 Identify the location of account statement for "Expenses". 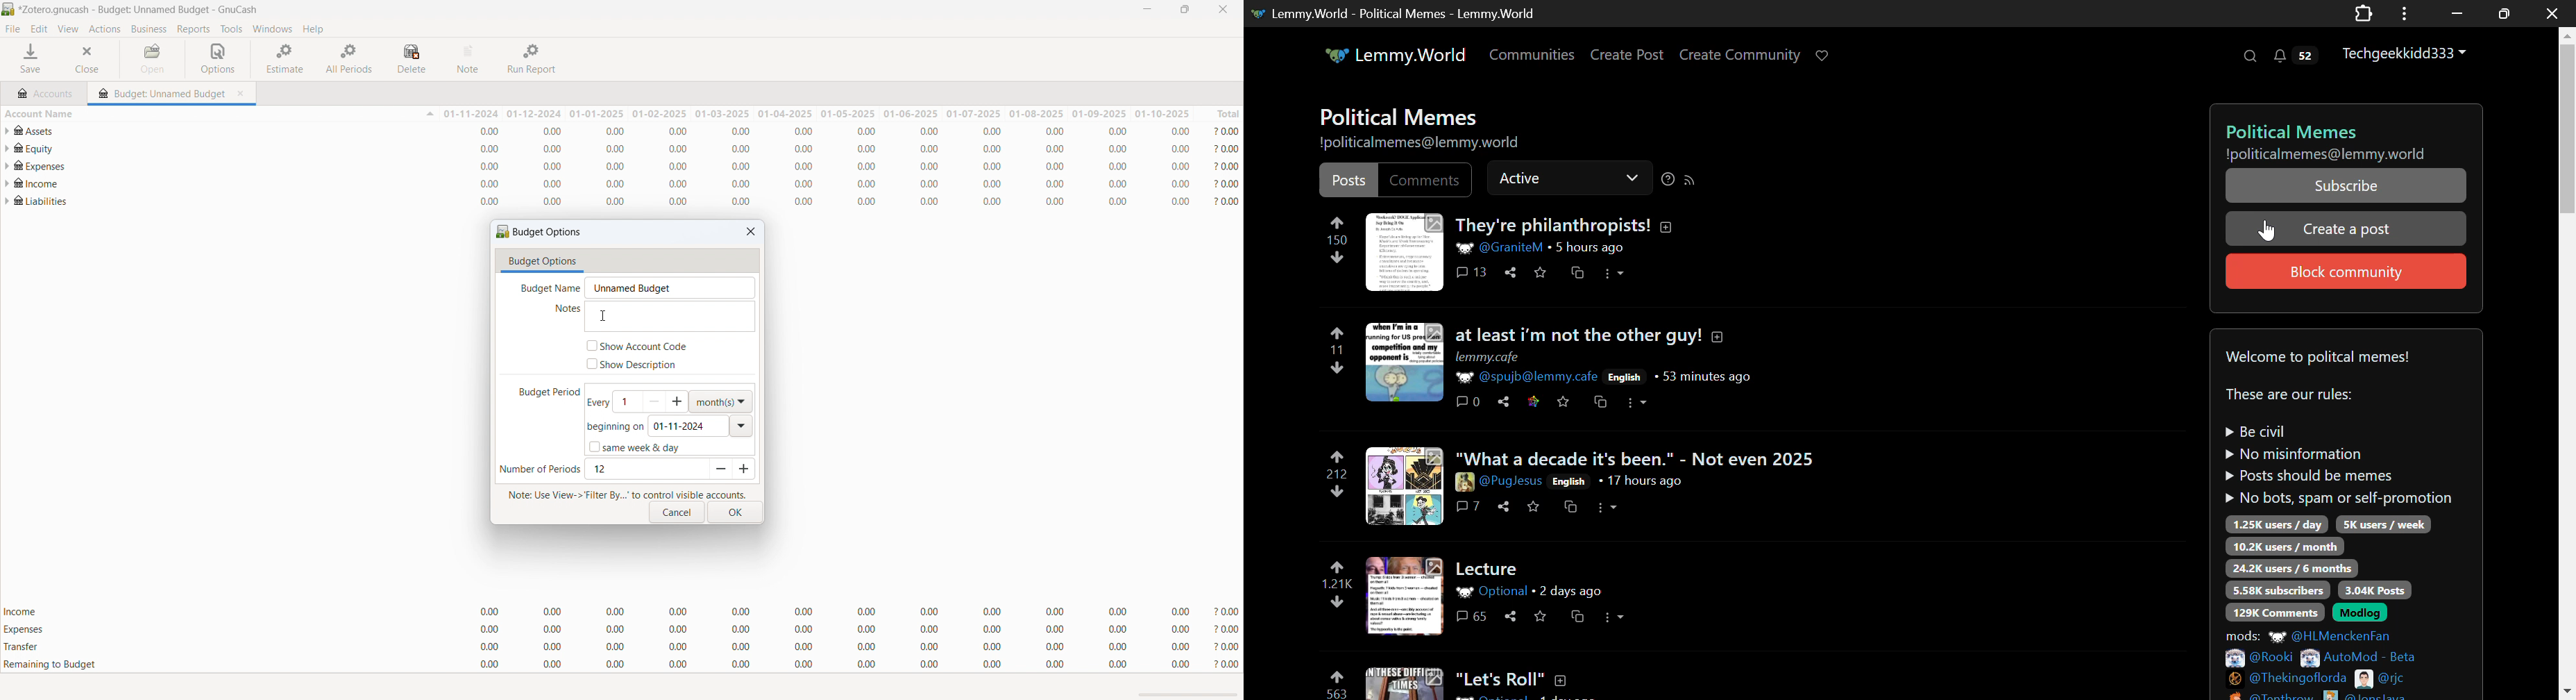
(630, 166).